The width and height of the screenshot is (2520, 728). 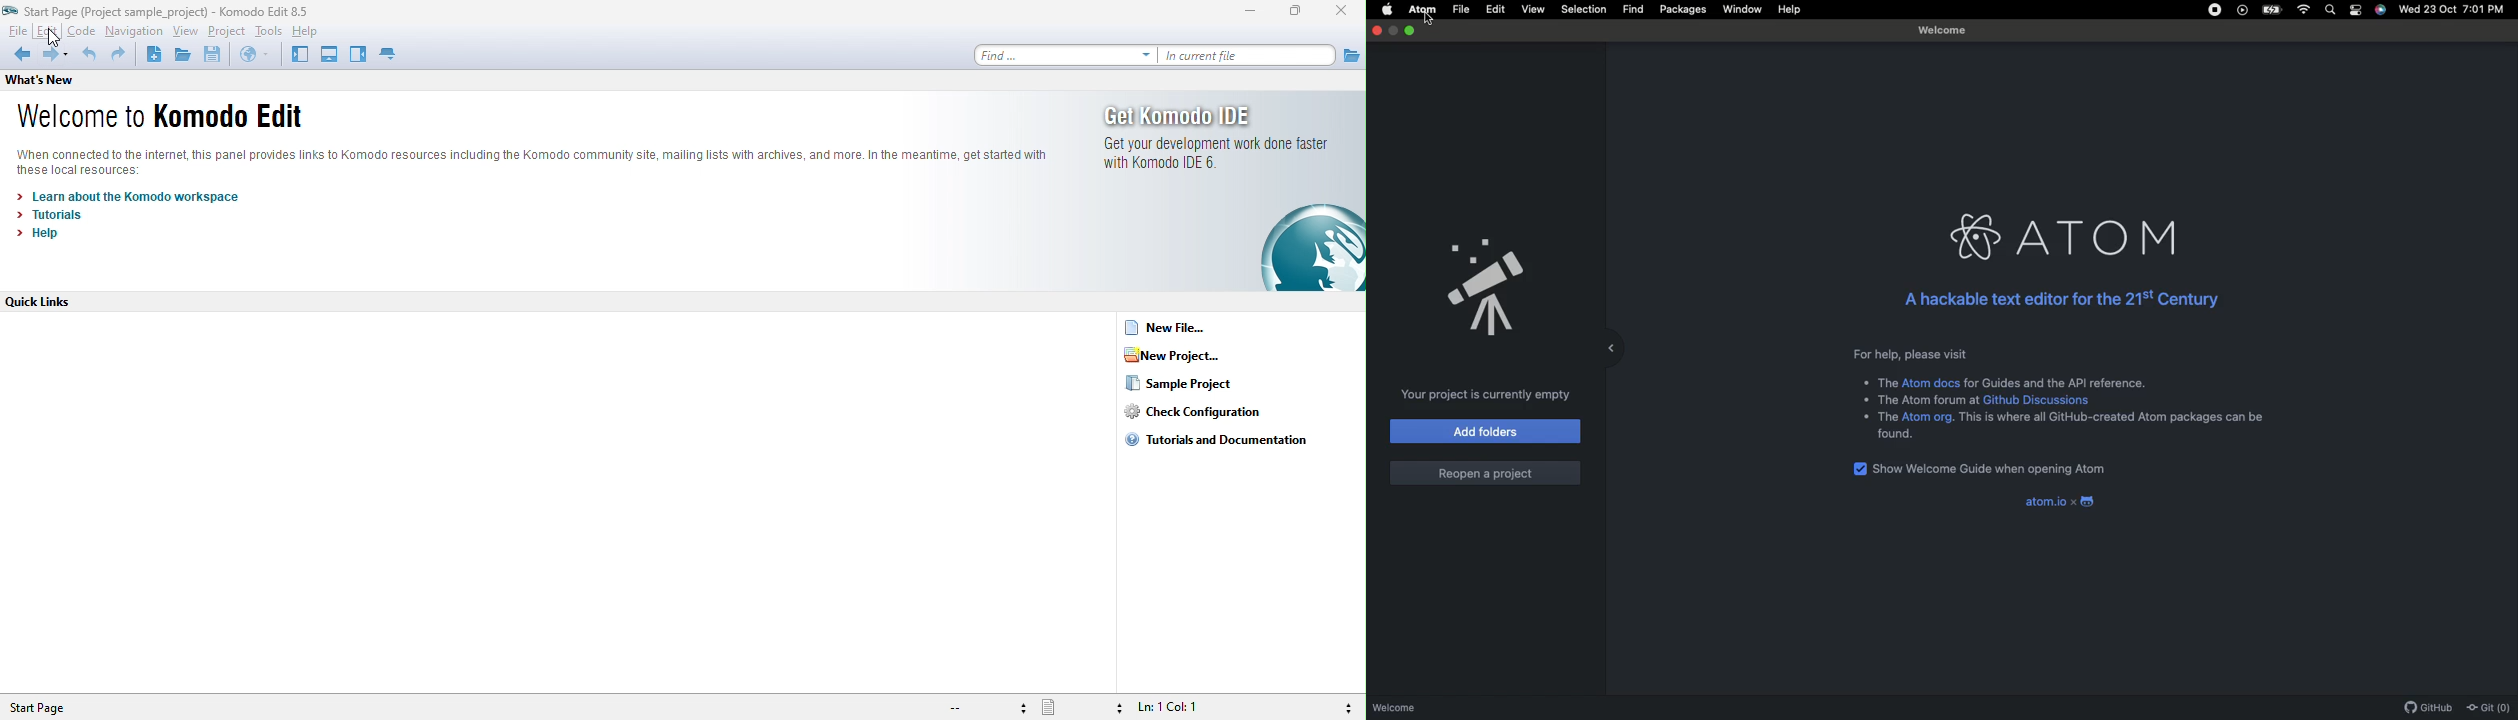 What do you see at coordinates (82, 32) in the screenshot?
I see `code` at bounding box center [82, 32].